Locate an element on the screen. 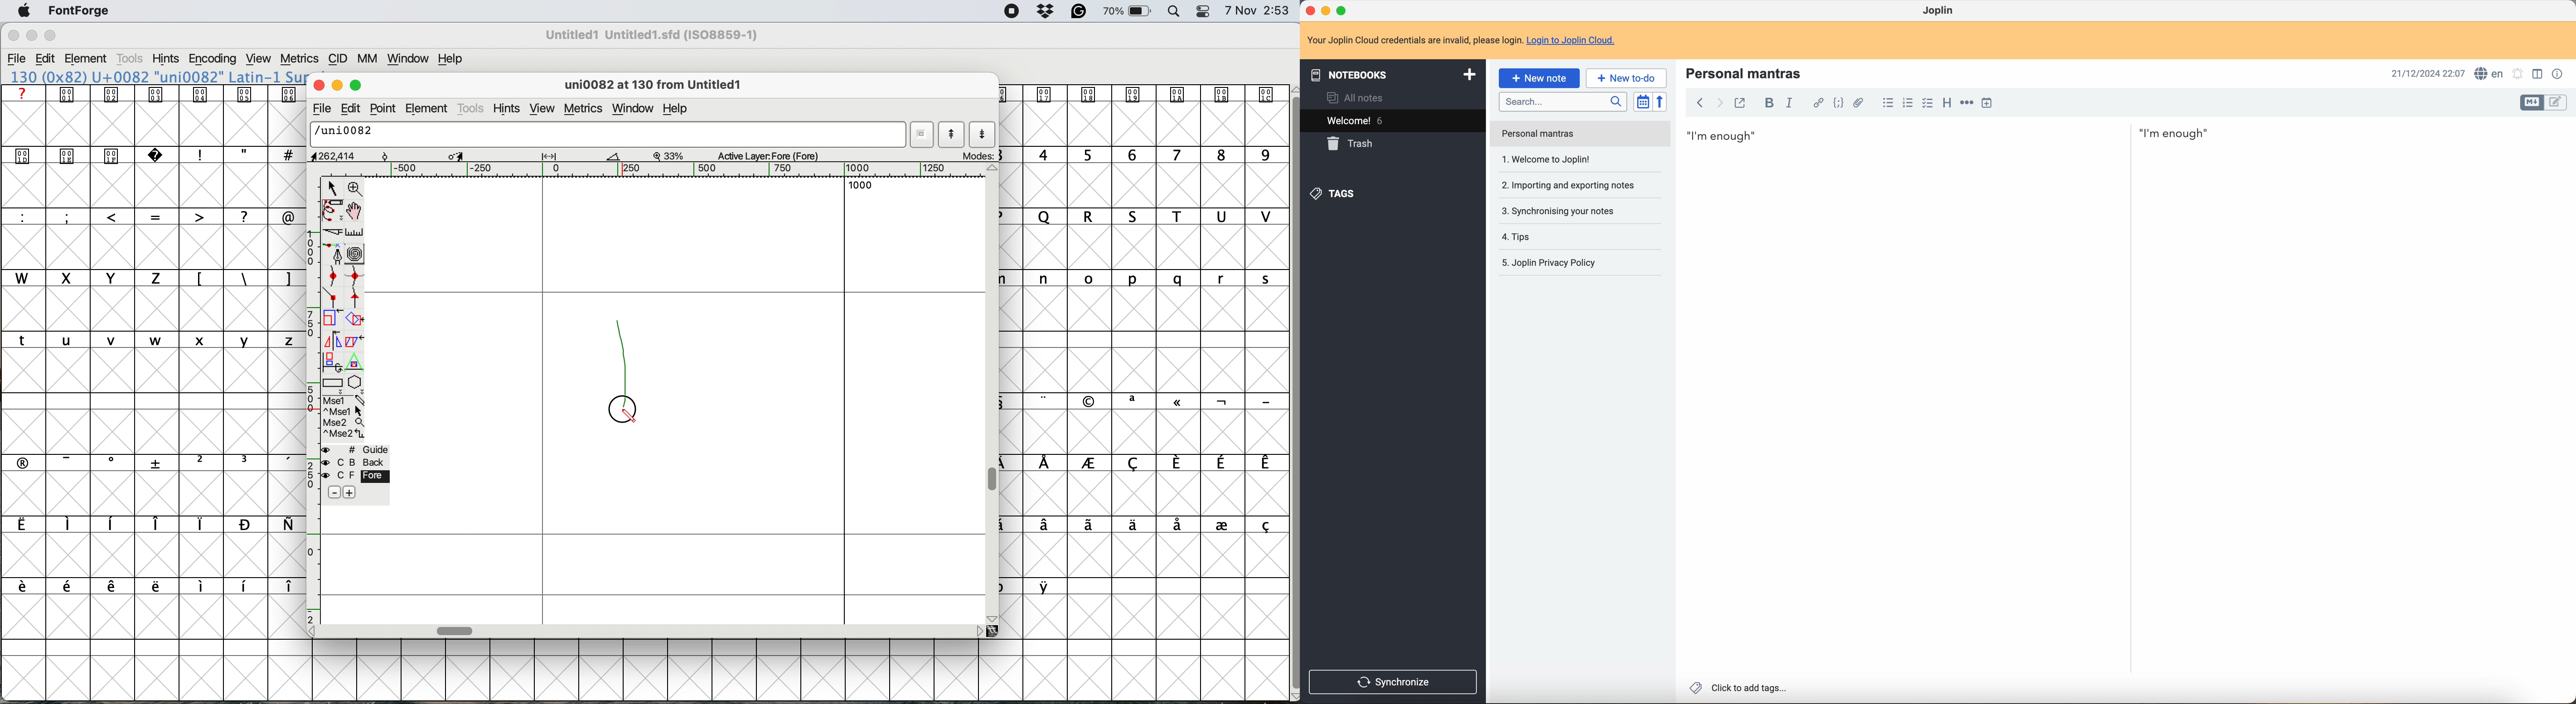 This screenshot has height=728, width=2576. toggle edit layout is located at coordinates (2533, 103).